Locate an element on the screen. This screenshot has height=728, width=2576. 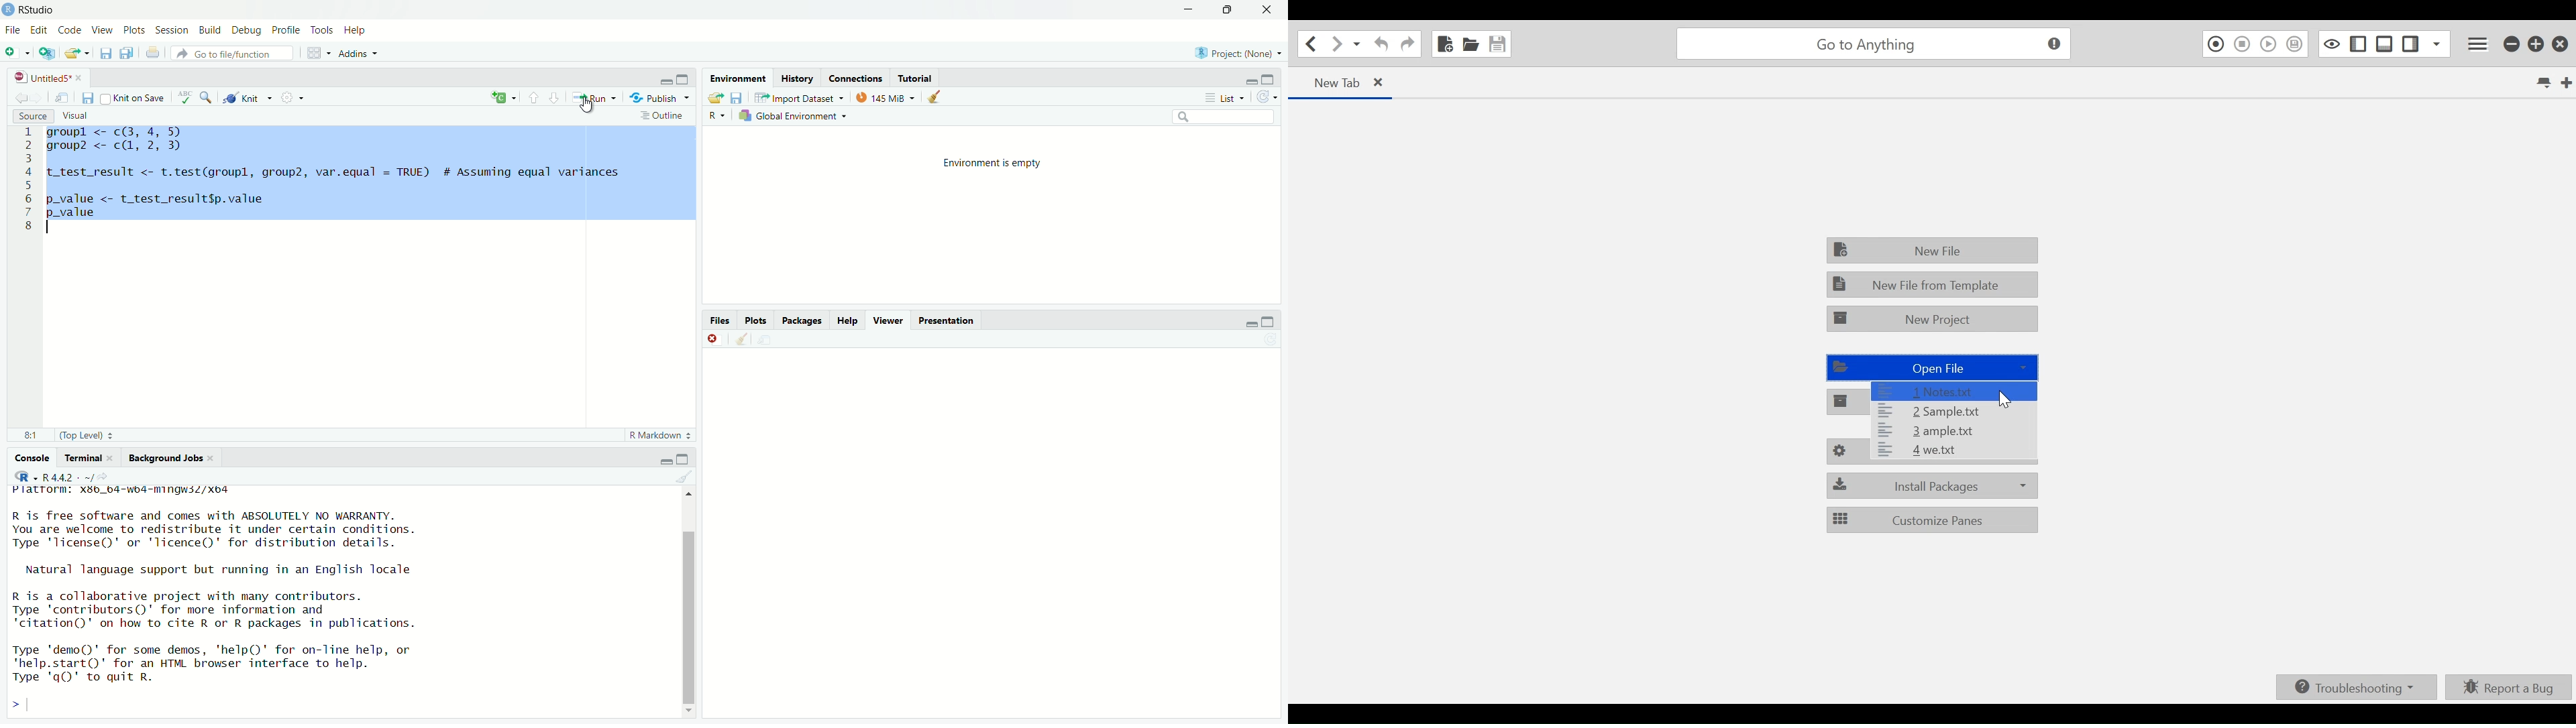
MINIMISE is located at coordinates (1187, 11).